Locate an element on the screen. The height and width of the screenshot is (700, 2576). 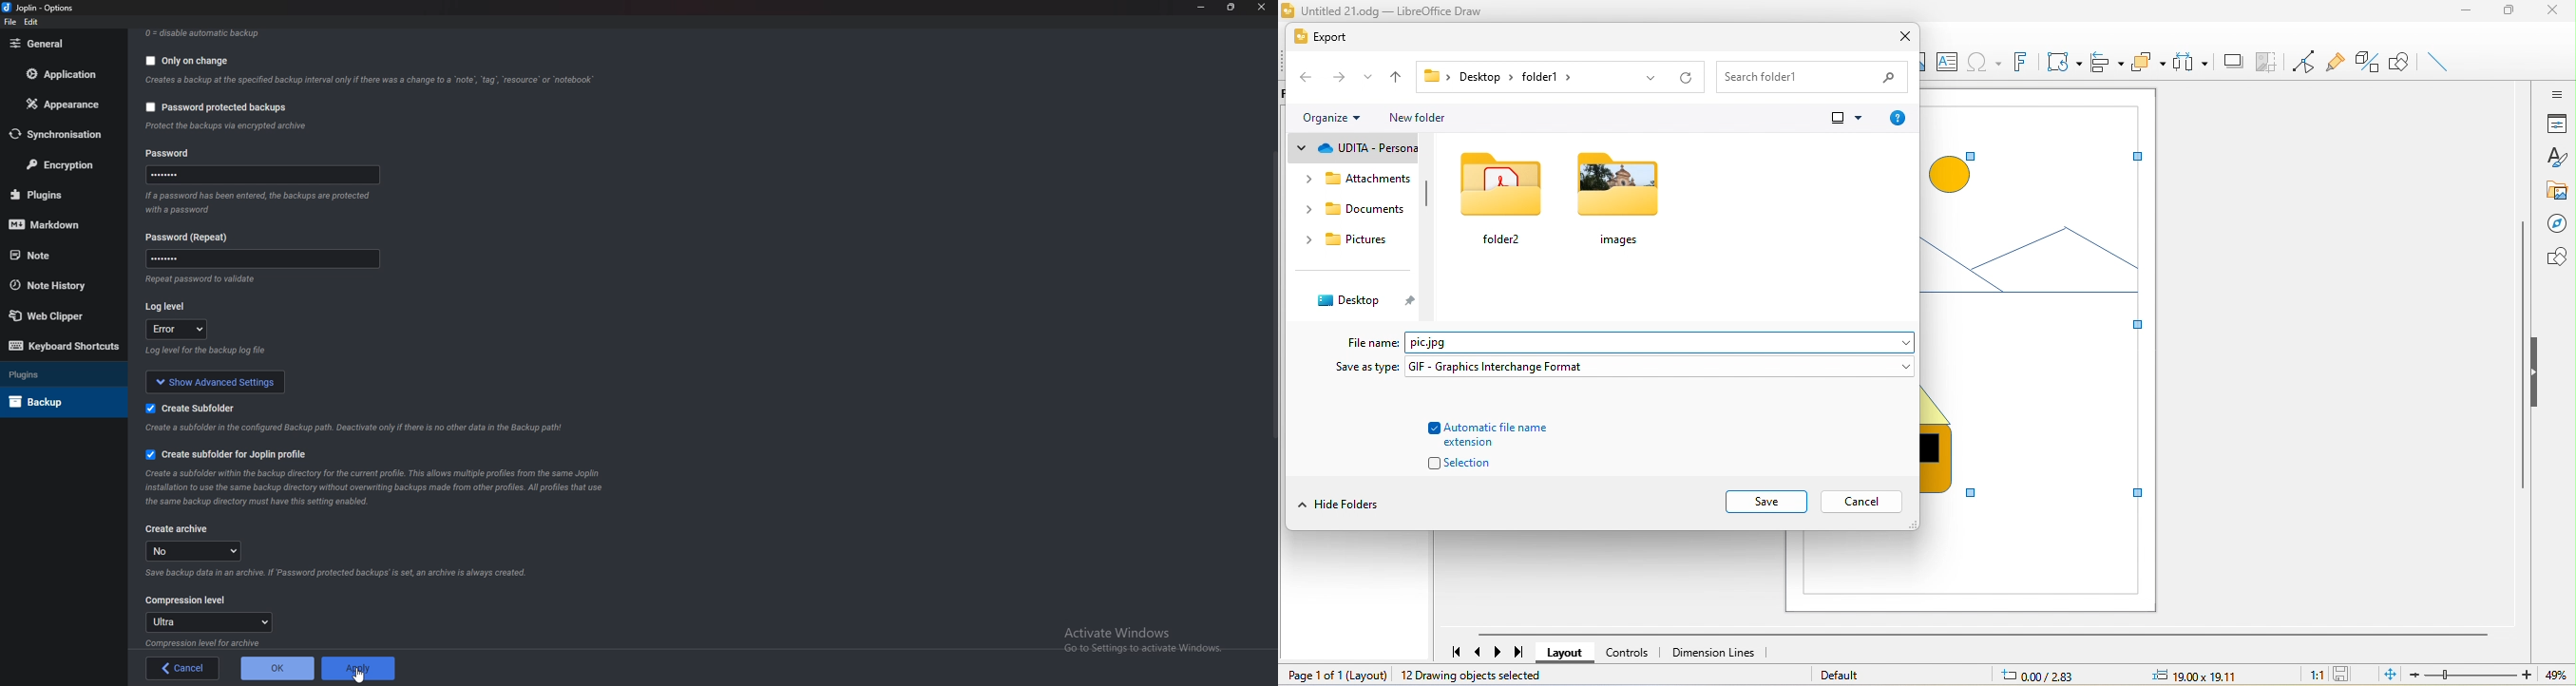
show gluepoint functions is located at coordinates (2340, 65).